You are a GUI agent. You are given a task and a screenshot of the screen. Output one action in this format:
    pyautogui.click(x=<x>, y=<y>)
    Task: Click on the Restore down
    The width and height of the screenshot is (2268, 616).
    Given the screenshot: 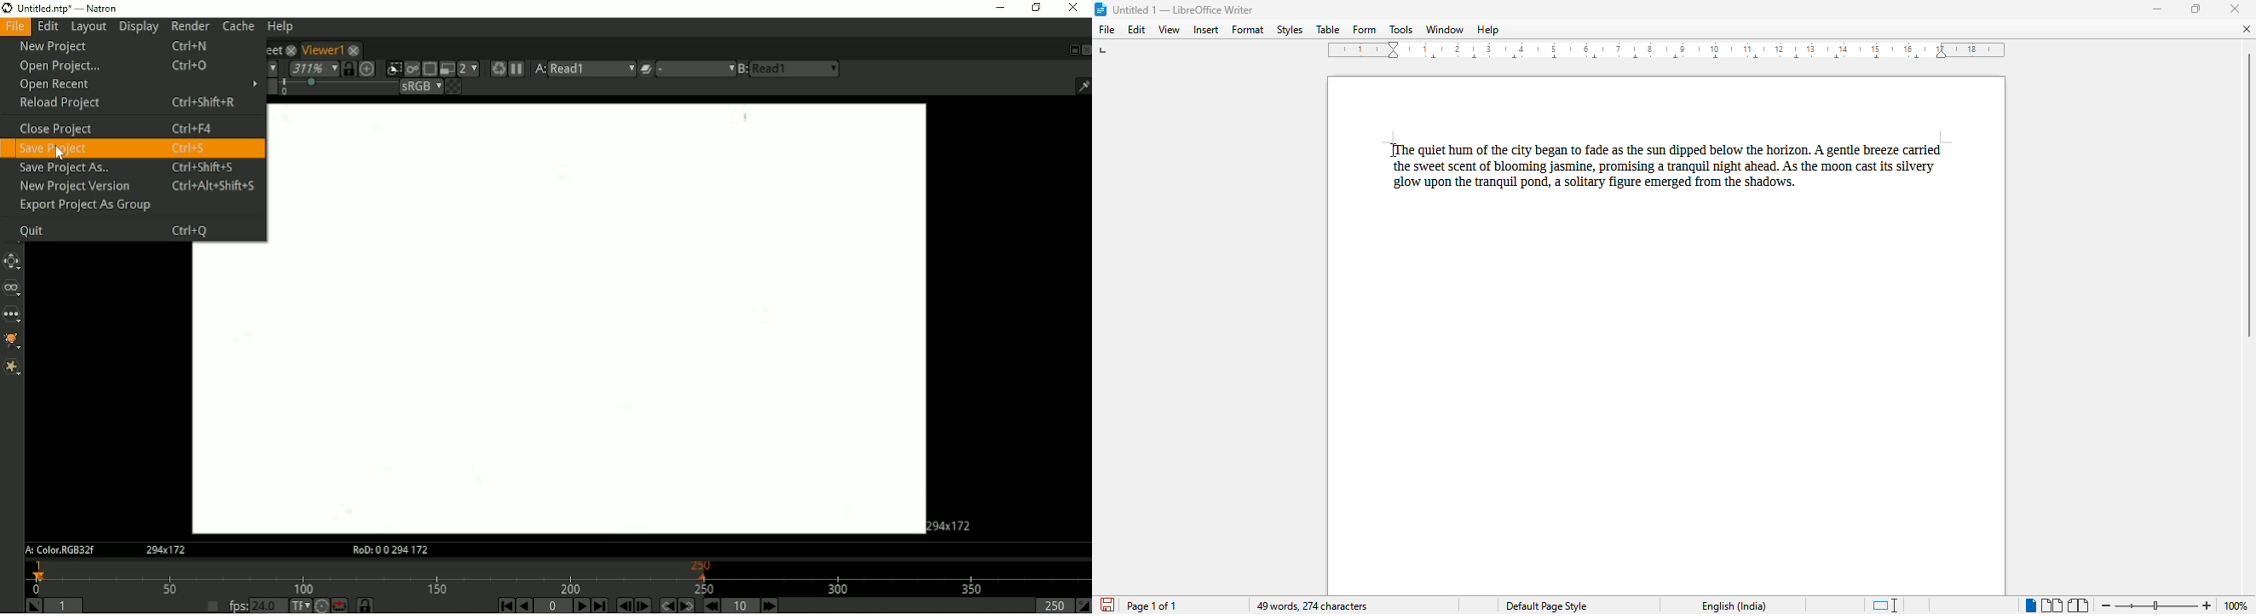 What is the action you would take?
    pyautogui.click(x=1037, y=9)
    